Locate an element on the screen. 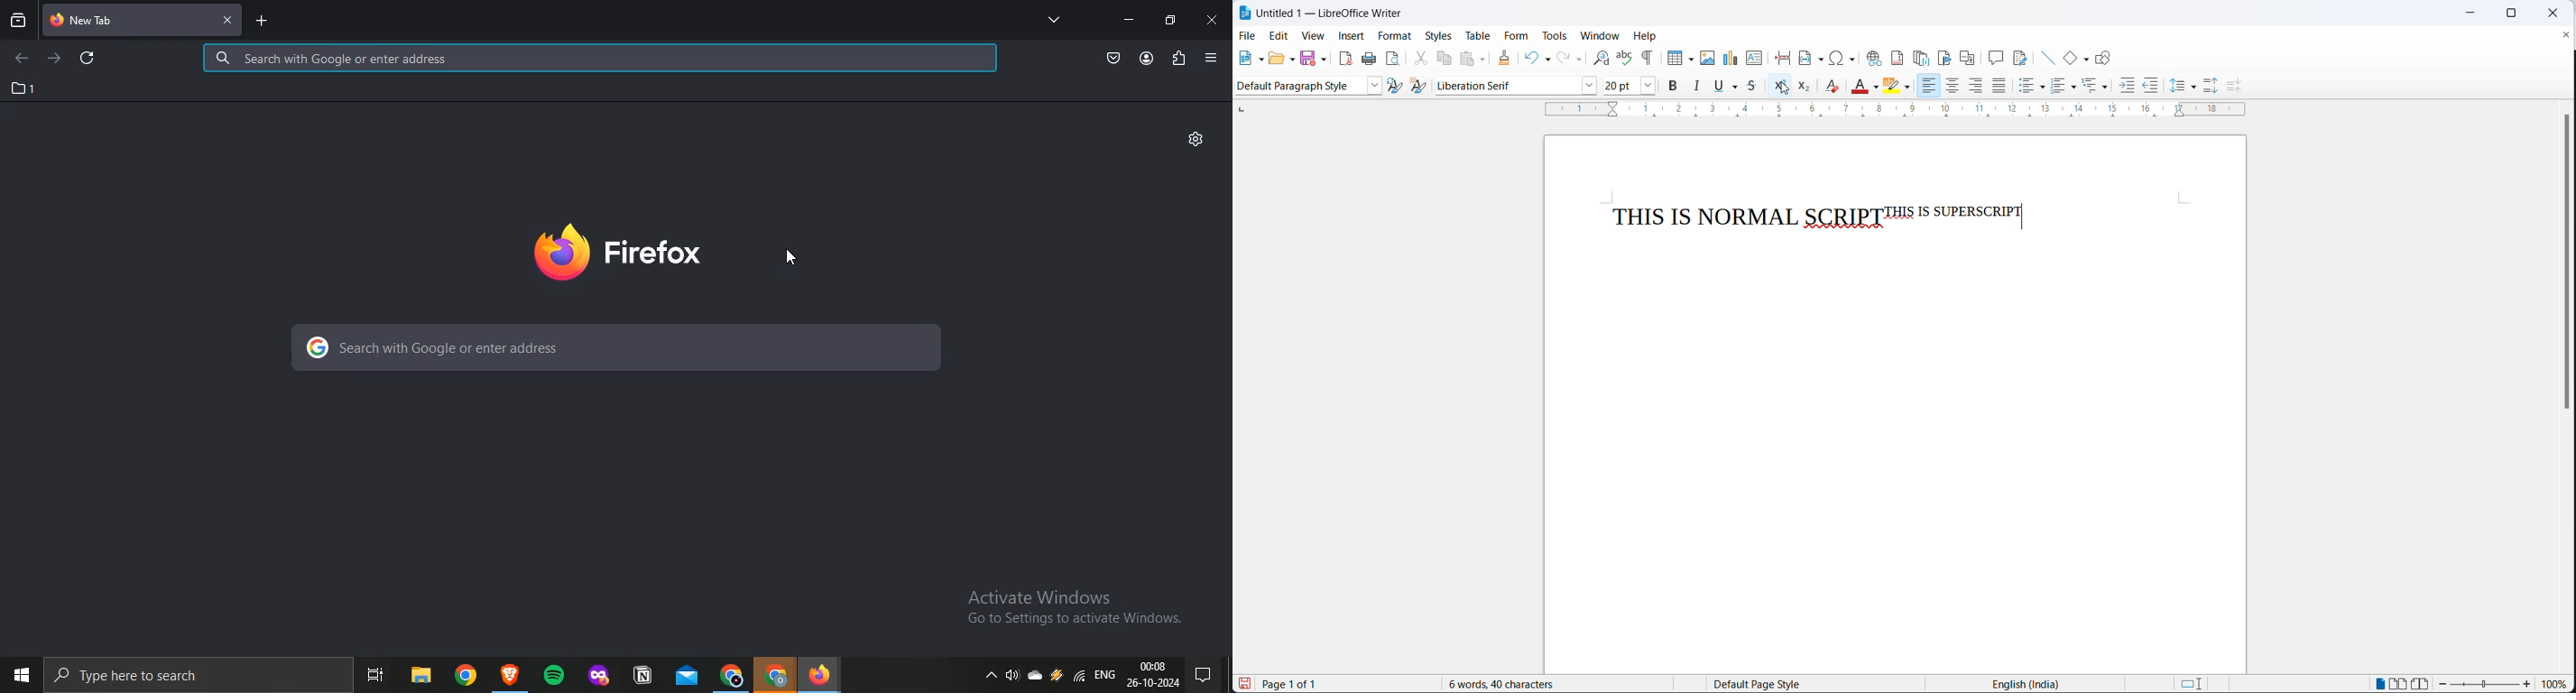  Type here to search is located at coordinates (146, 679).